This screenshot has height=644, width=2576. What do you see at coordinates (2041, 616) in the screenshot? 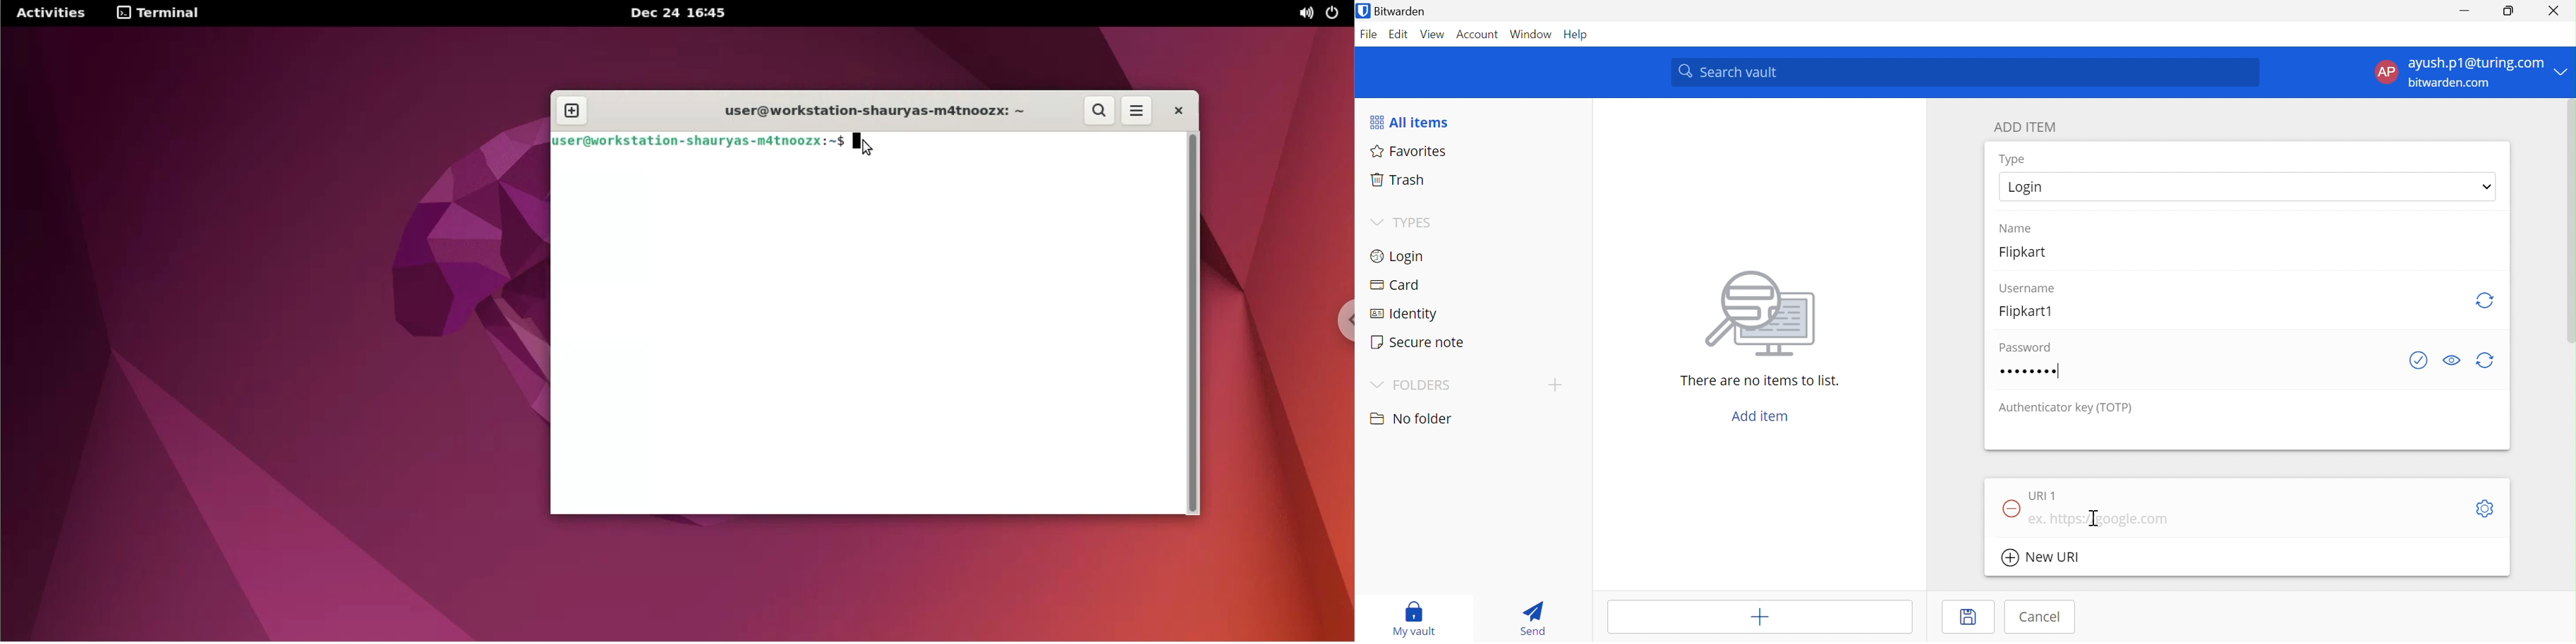
I see `Cancel` at bounding box center [2041, 616].